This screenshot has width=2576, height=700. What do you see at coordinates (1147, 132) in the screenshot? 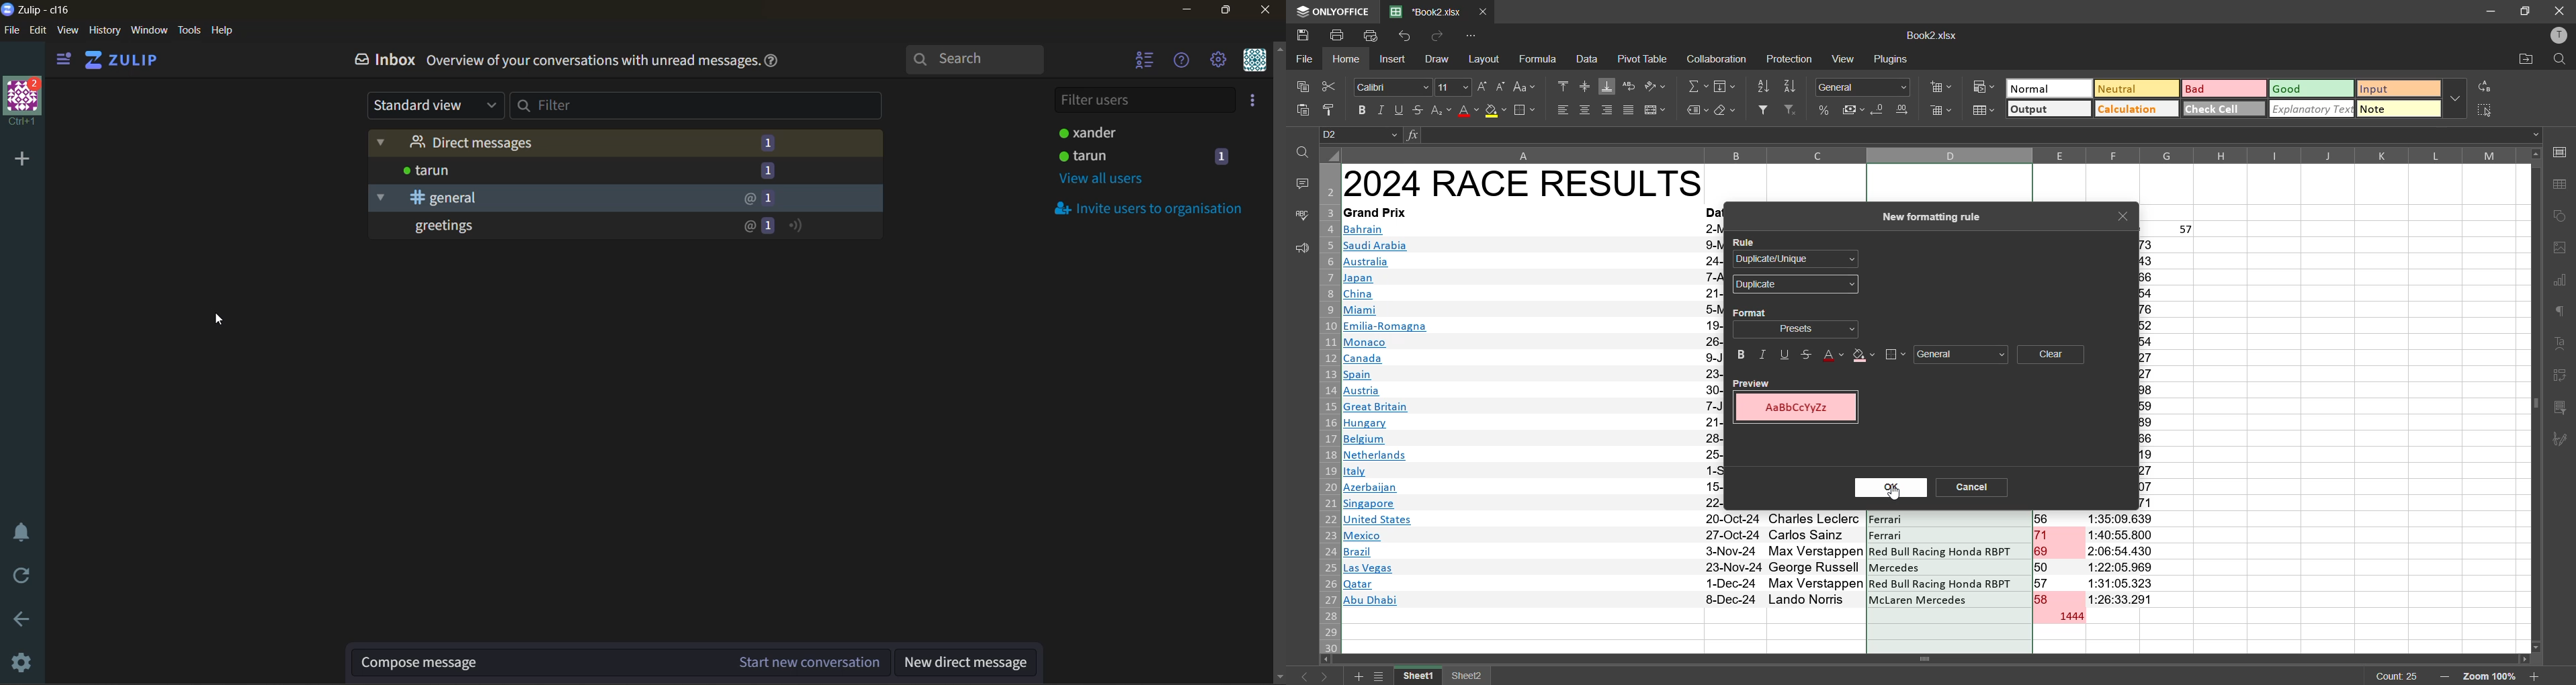
I see `users and status` at bounding box center [1147, 132].